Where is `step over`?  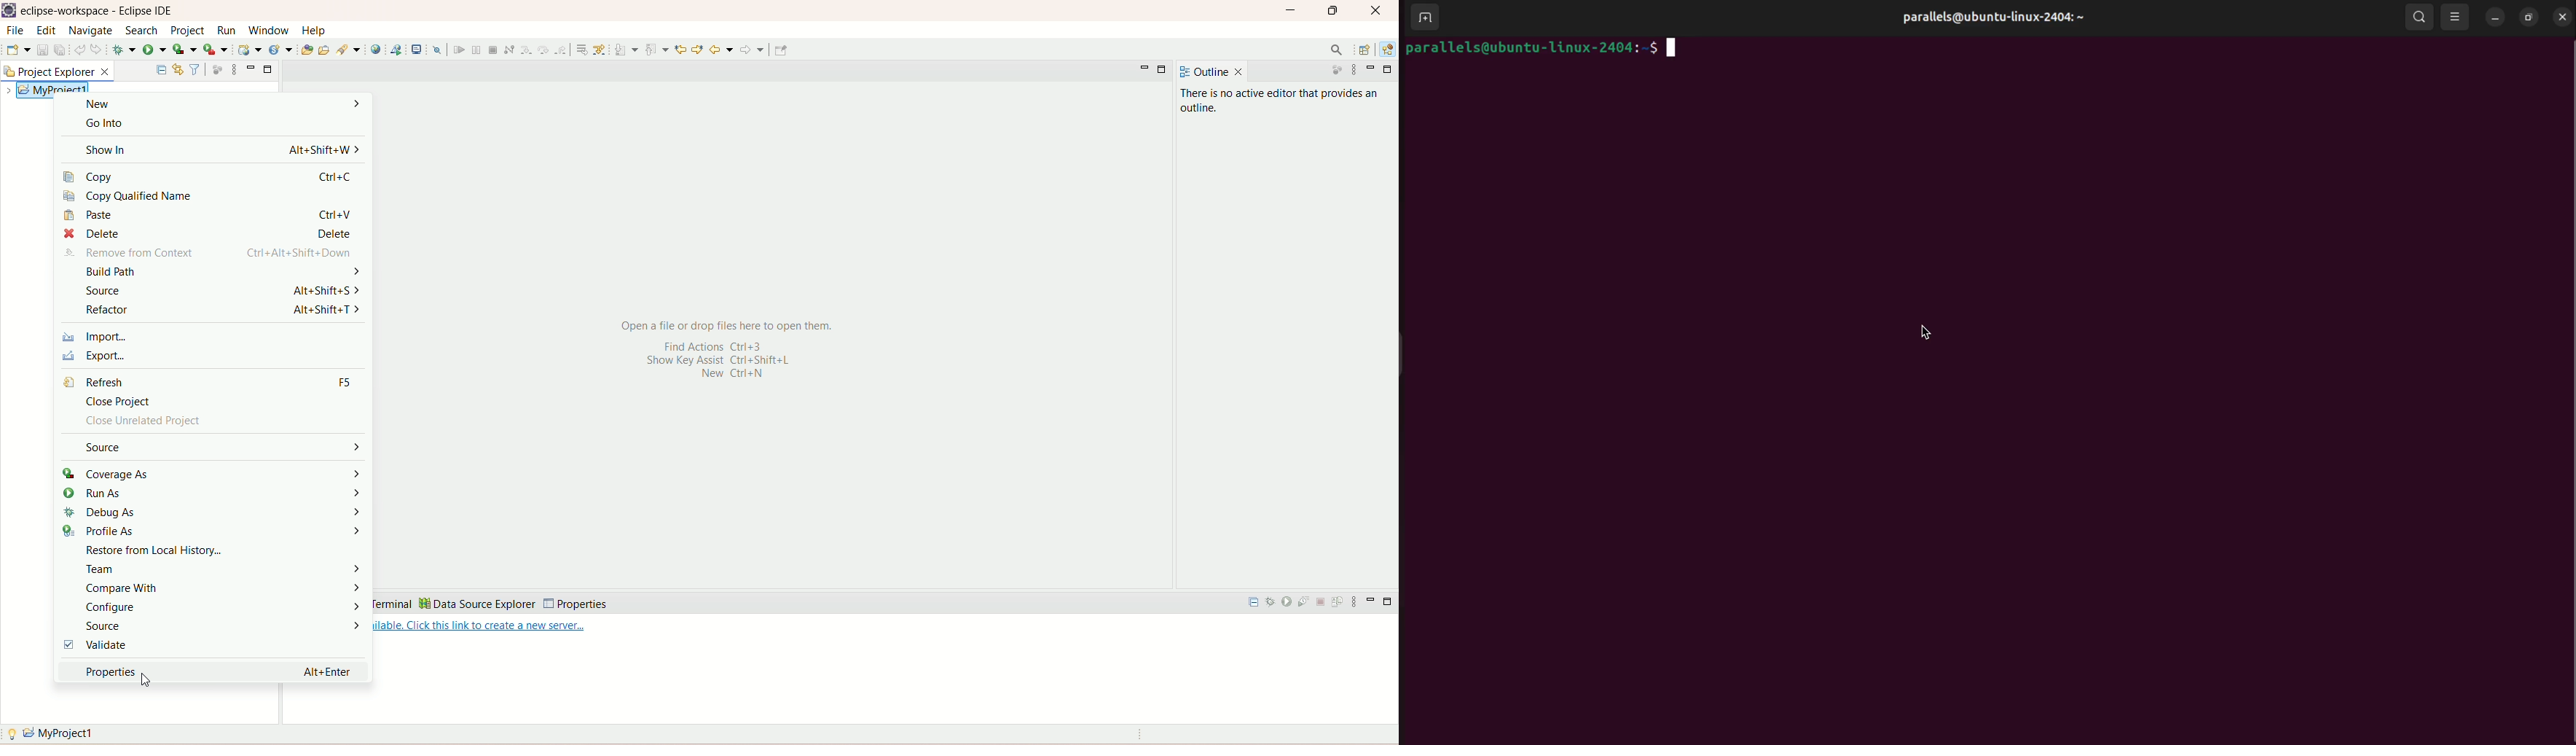 step over is located at coordinates (543, 50).